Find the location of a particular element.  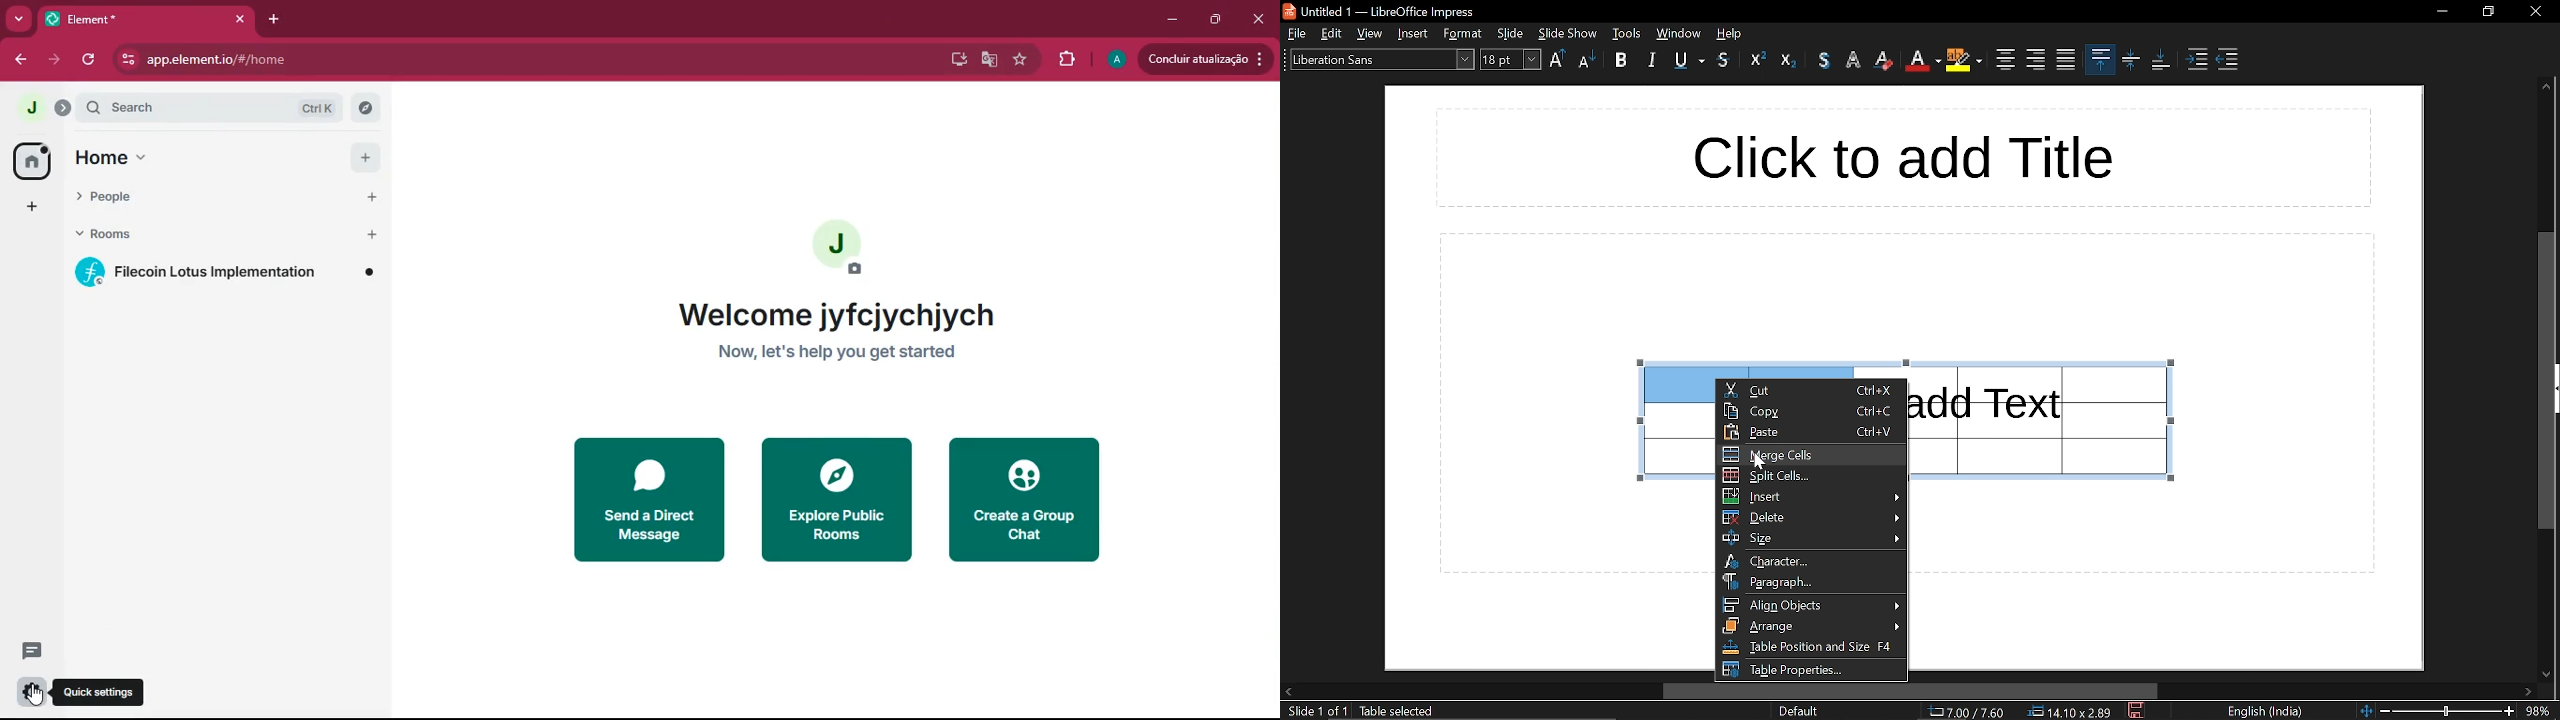

paste is located at coordinates (1814, 433).